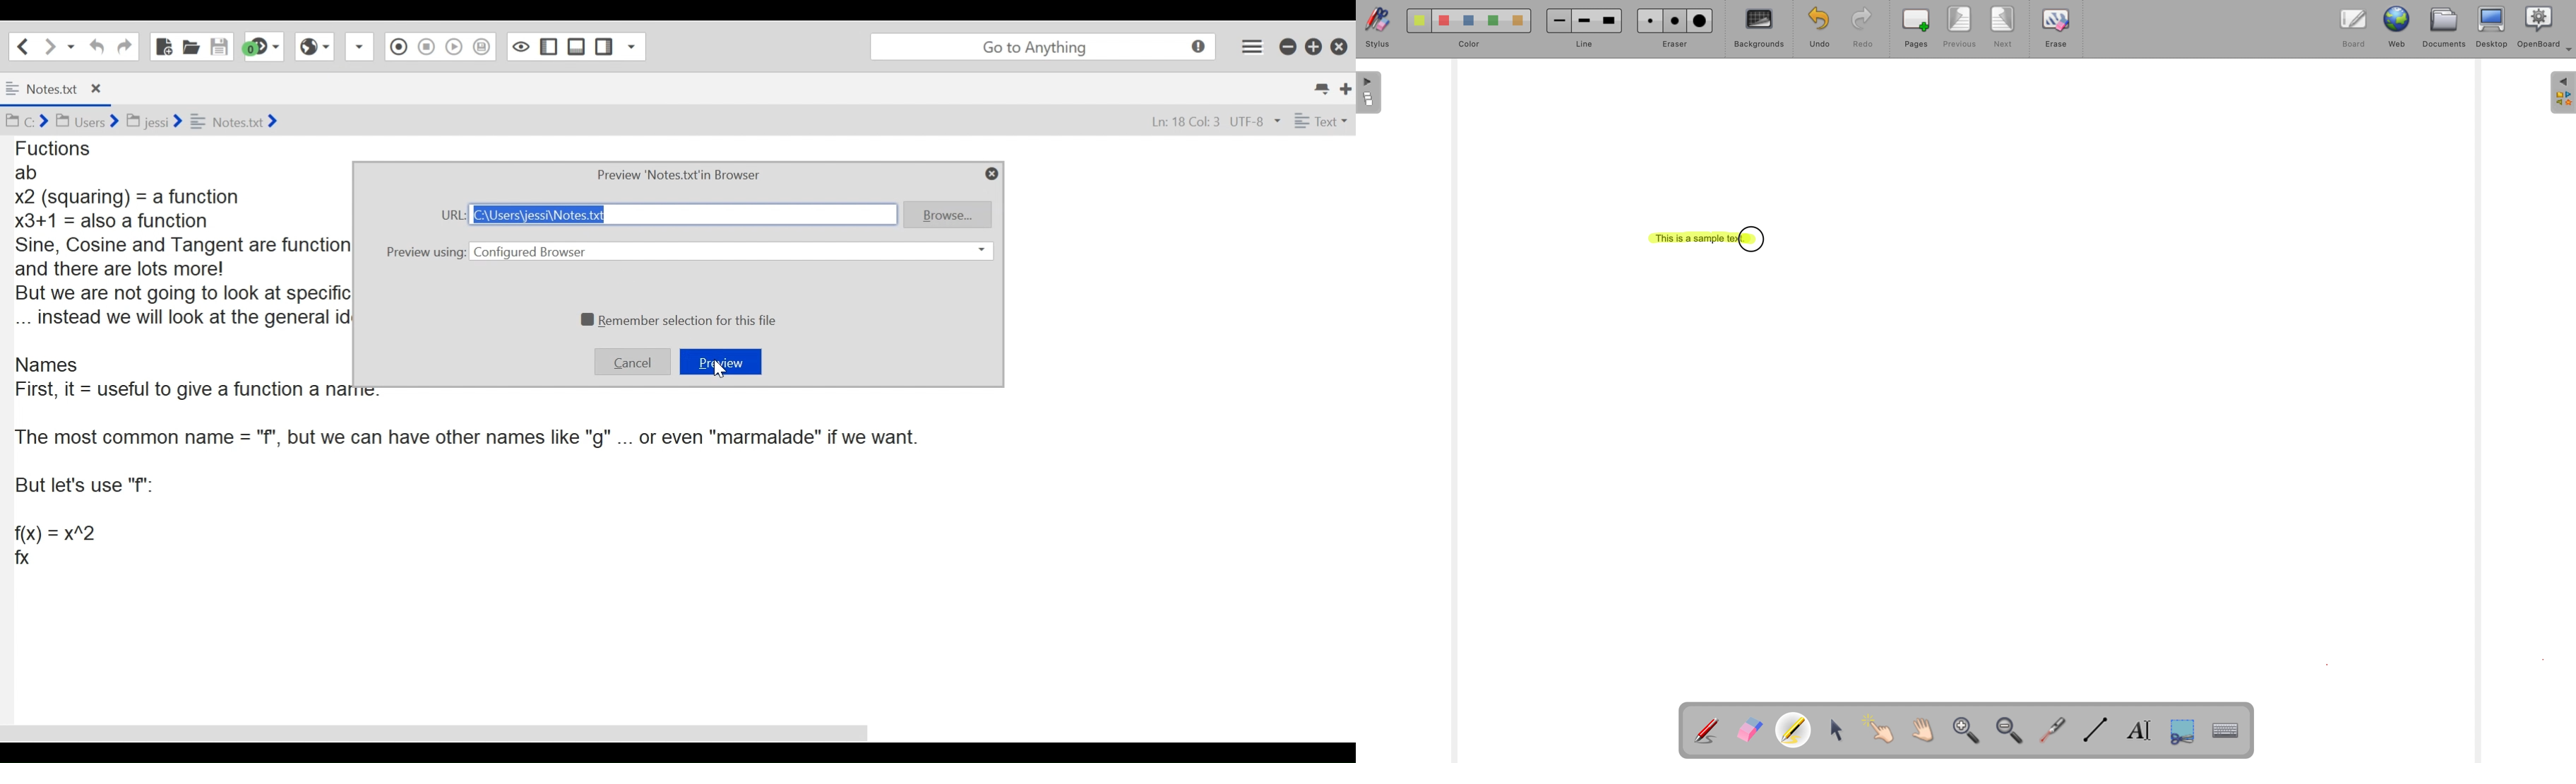  I want to click on Save file, so click(220, 47).